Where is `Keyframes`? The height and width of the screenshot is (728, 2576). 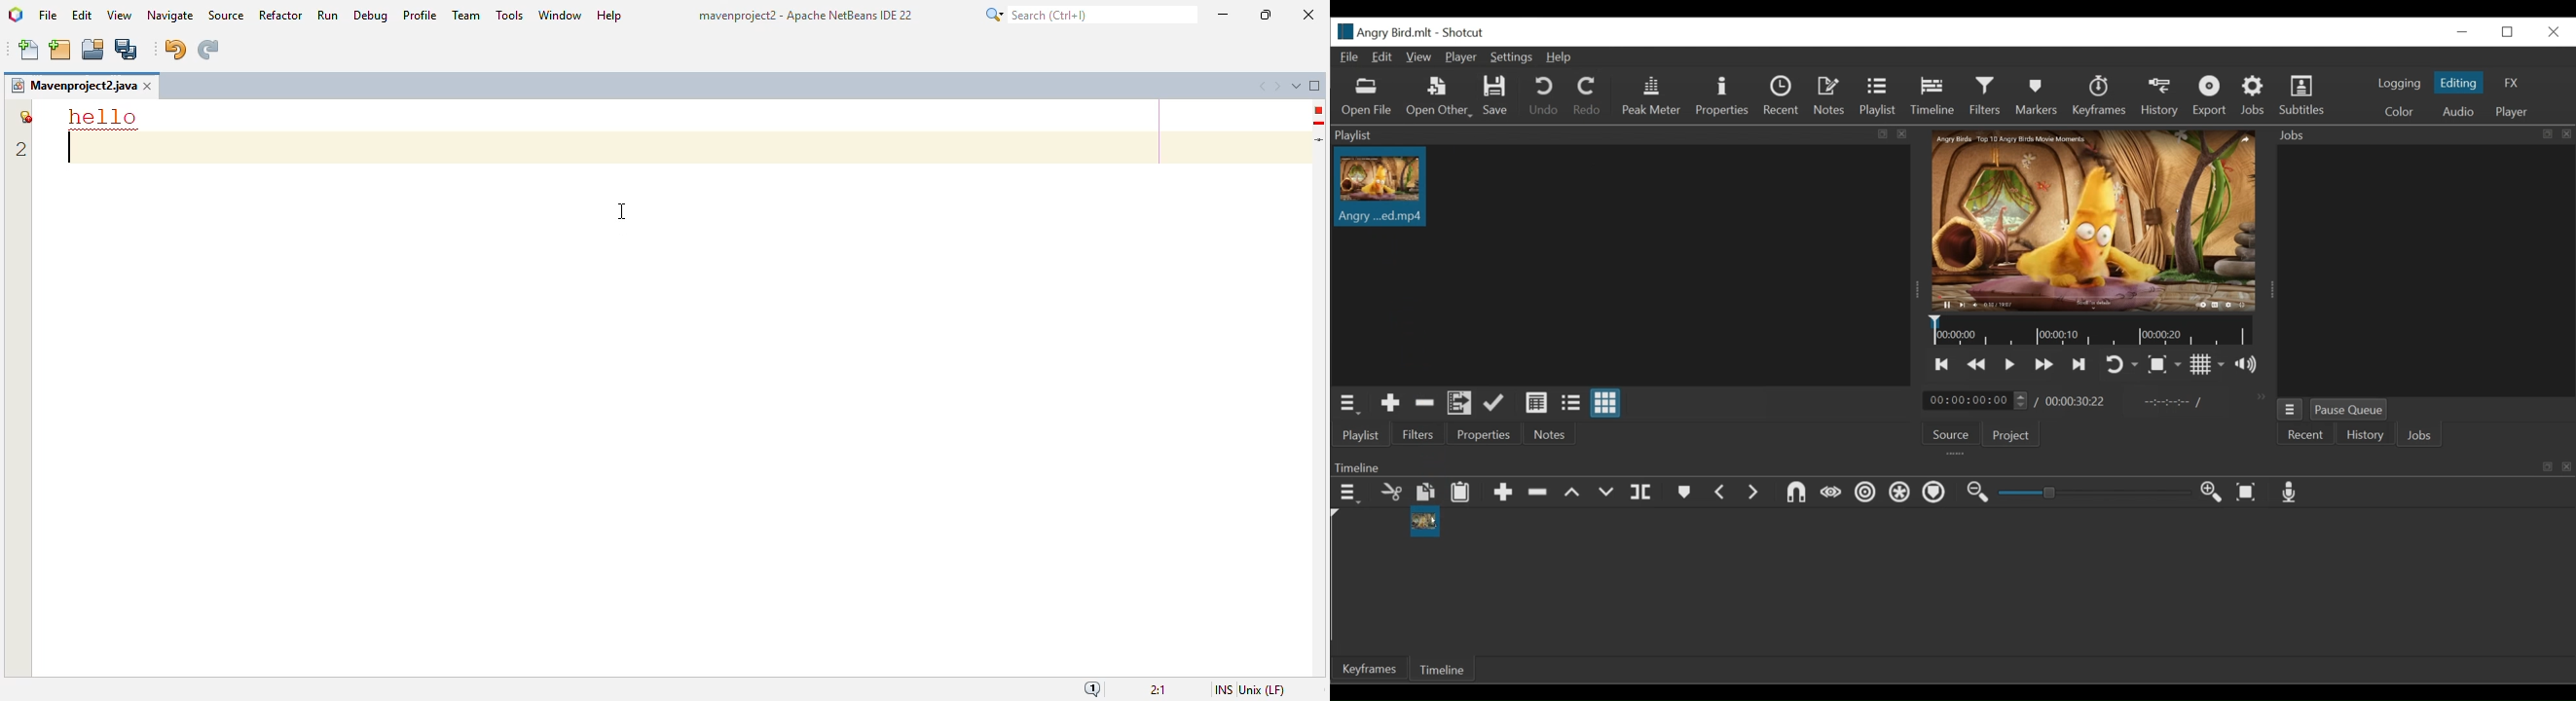 Keyframes is located at coordinates (2100, 95).